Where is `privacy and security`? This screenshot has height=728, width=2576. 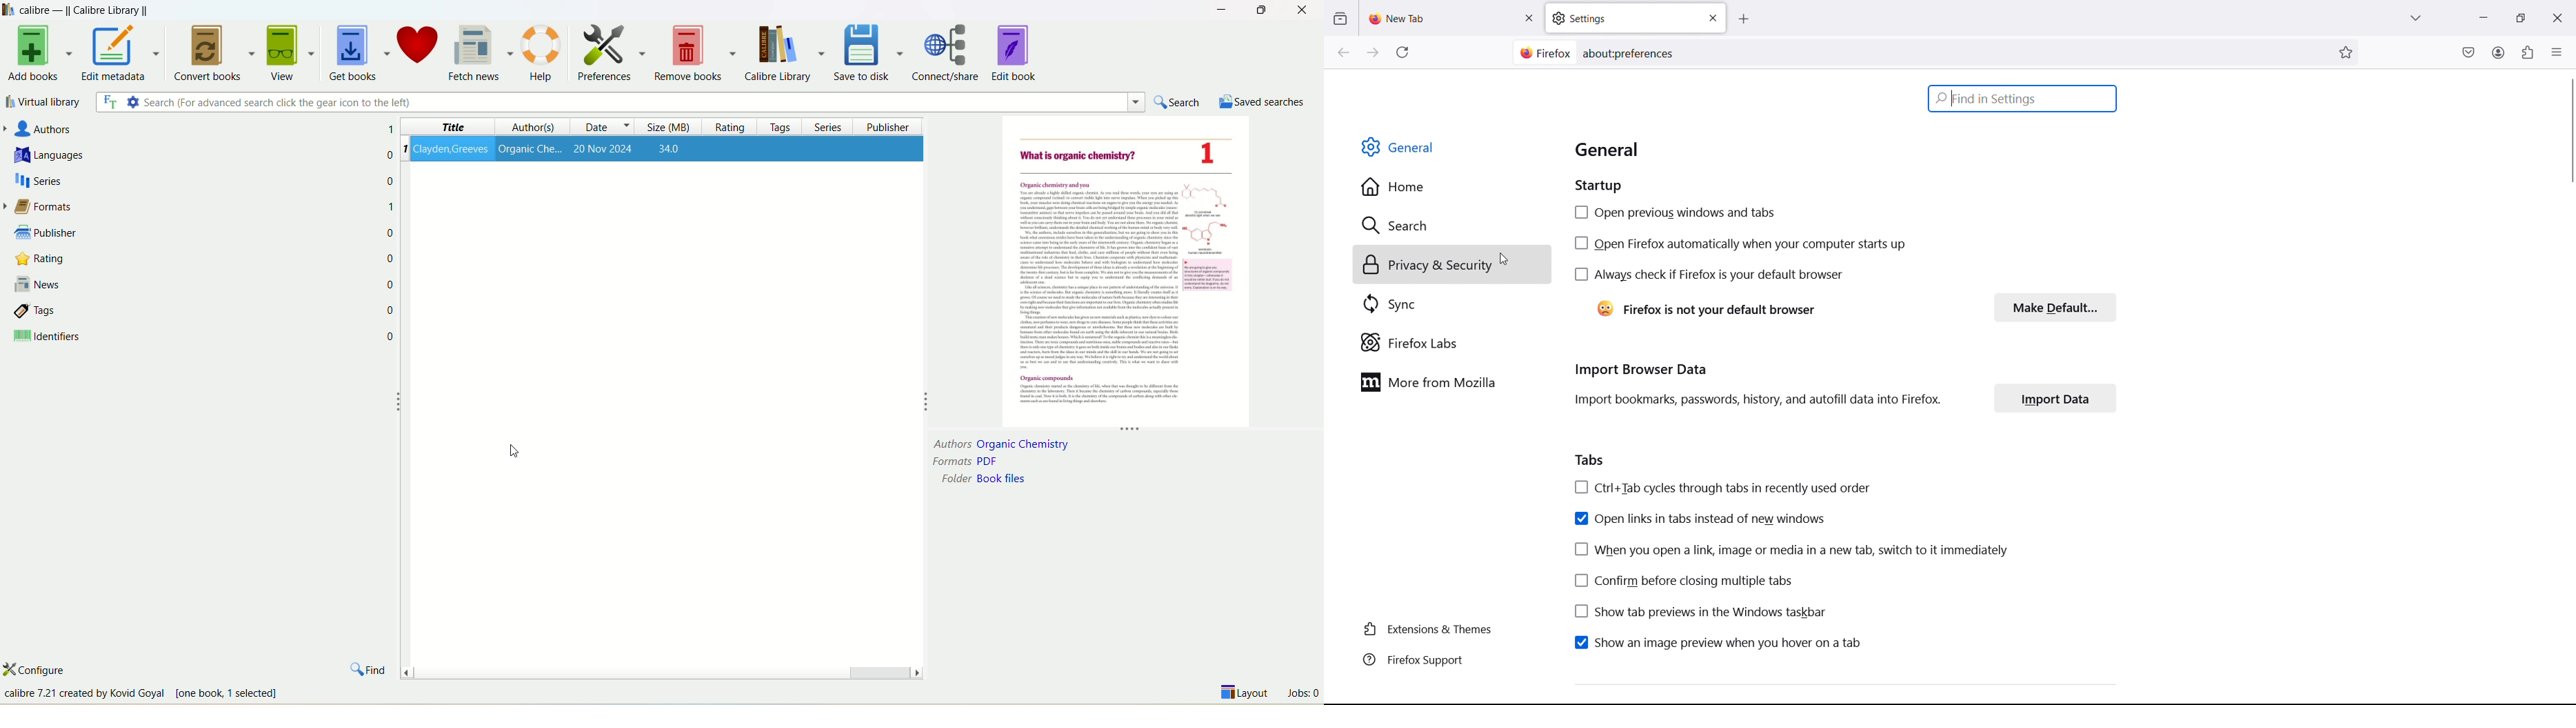
privacy and security is located at coordinates (1452, 266).